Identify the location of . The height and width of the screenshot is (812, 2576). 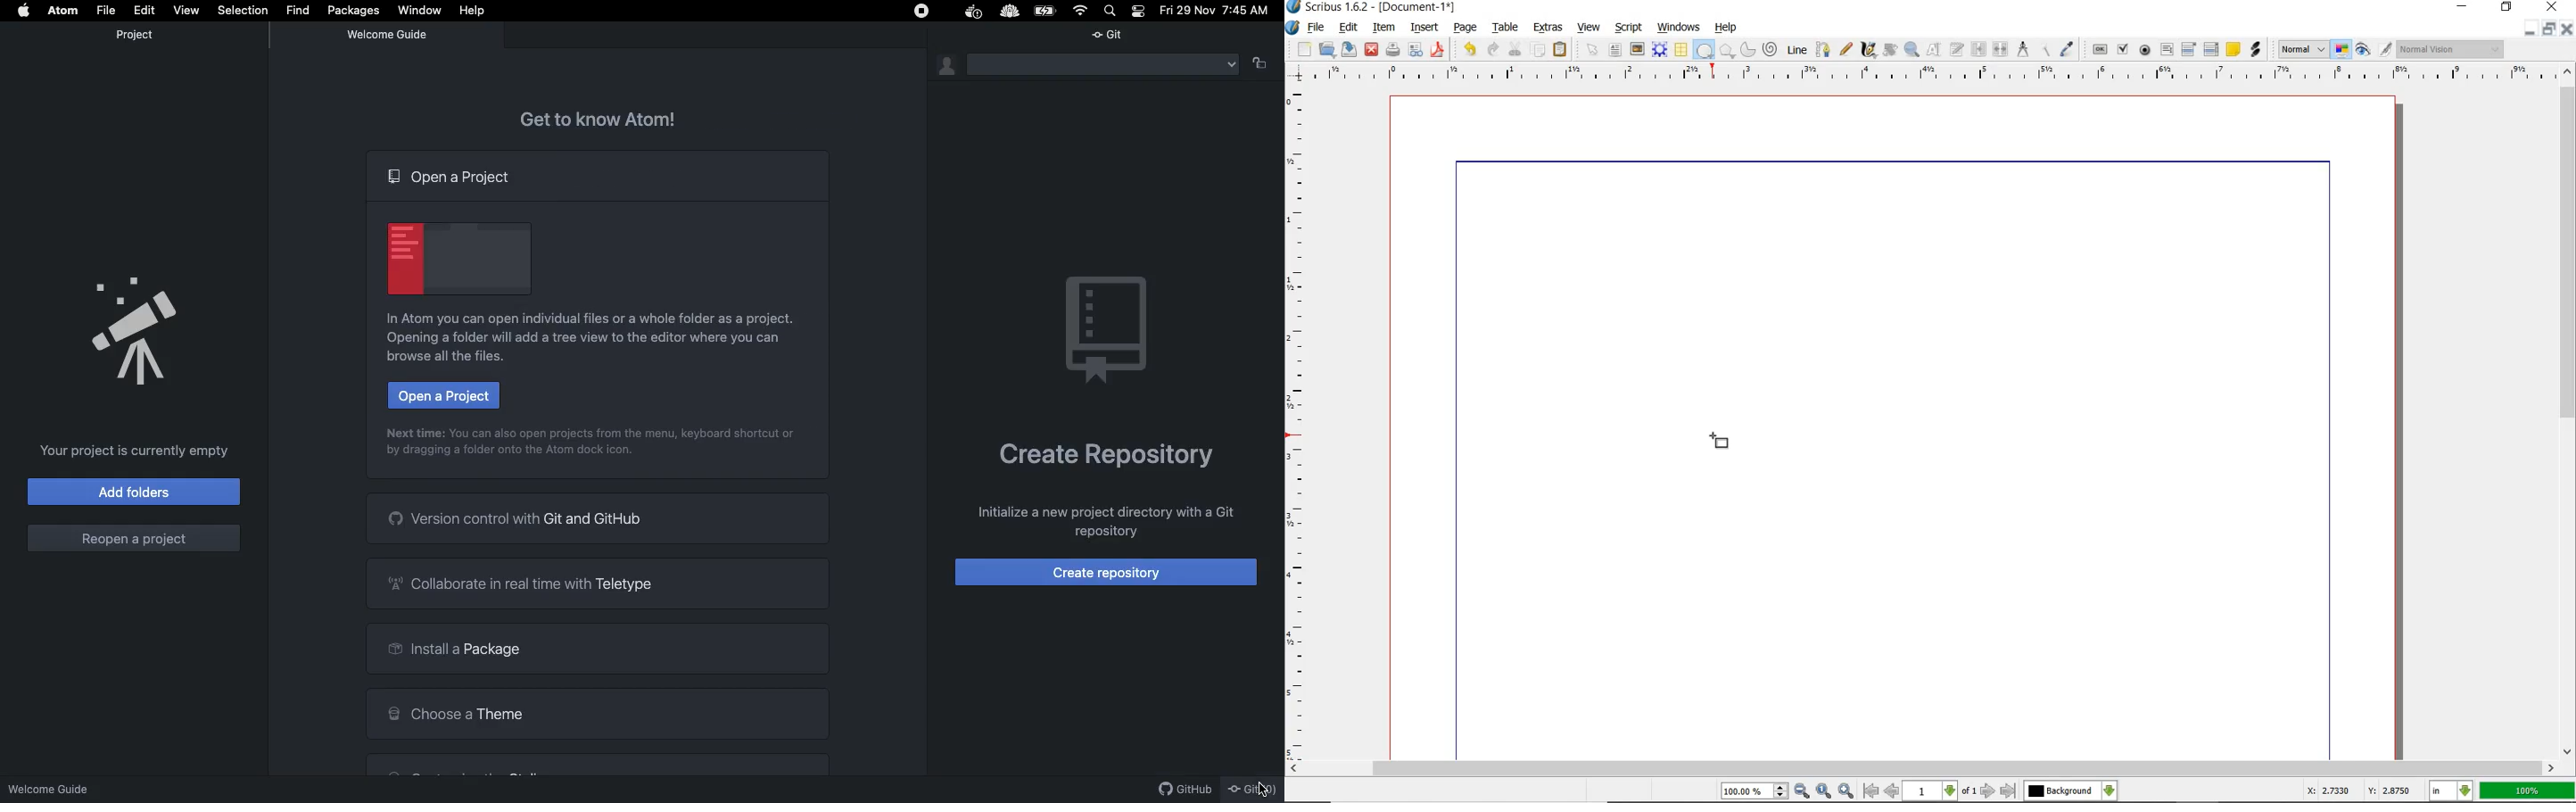
(2061, 791).